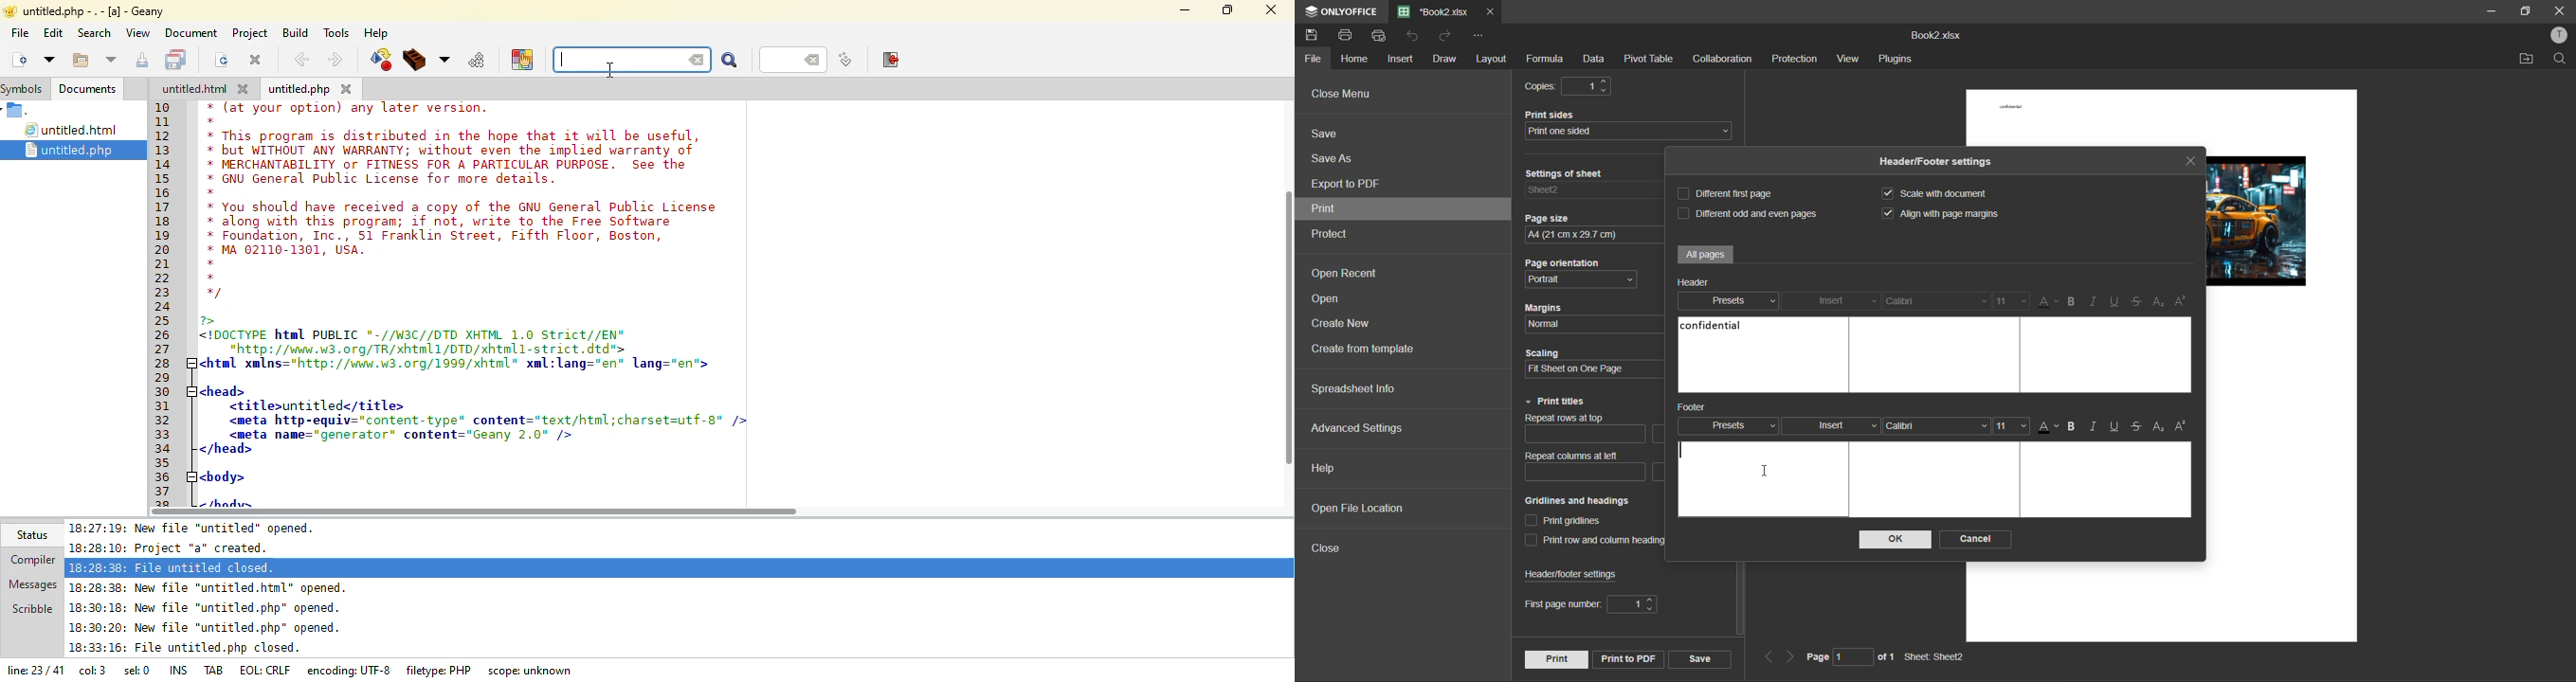 Image resolution: width=2576 pixels, height=700 pixels. Describe the element at coordinates (403, 435) in the screenshot. I see `<meta name="generator" content="Geany 2.0" />` at that location.